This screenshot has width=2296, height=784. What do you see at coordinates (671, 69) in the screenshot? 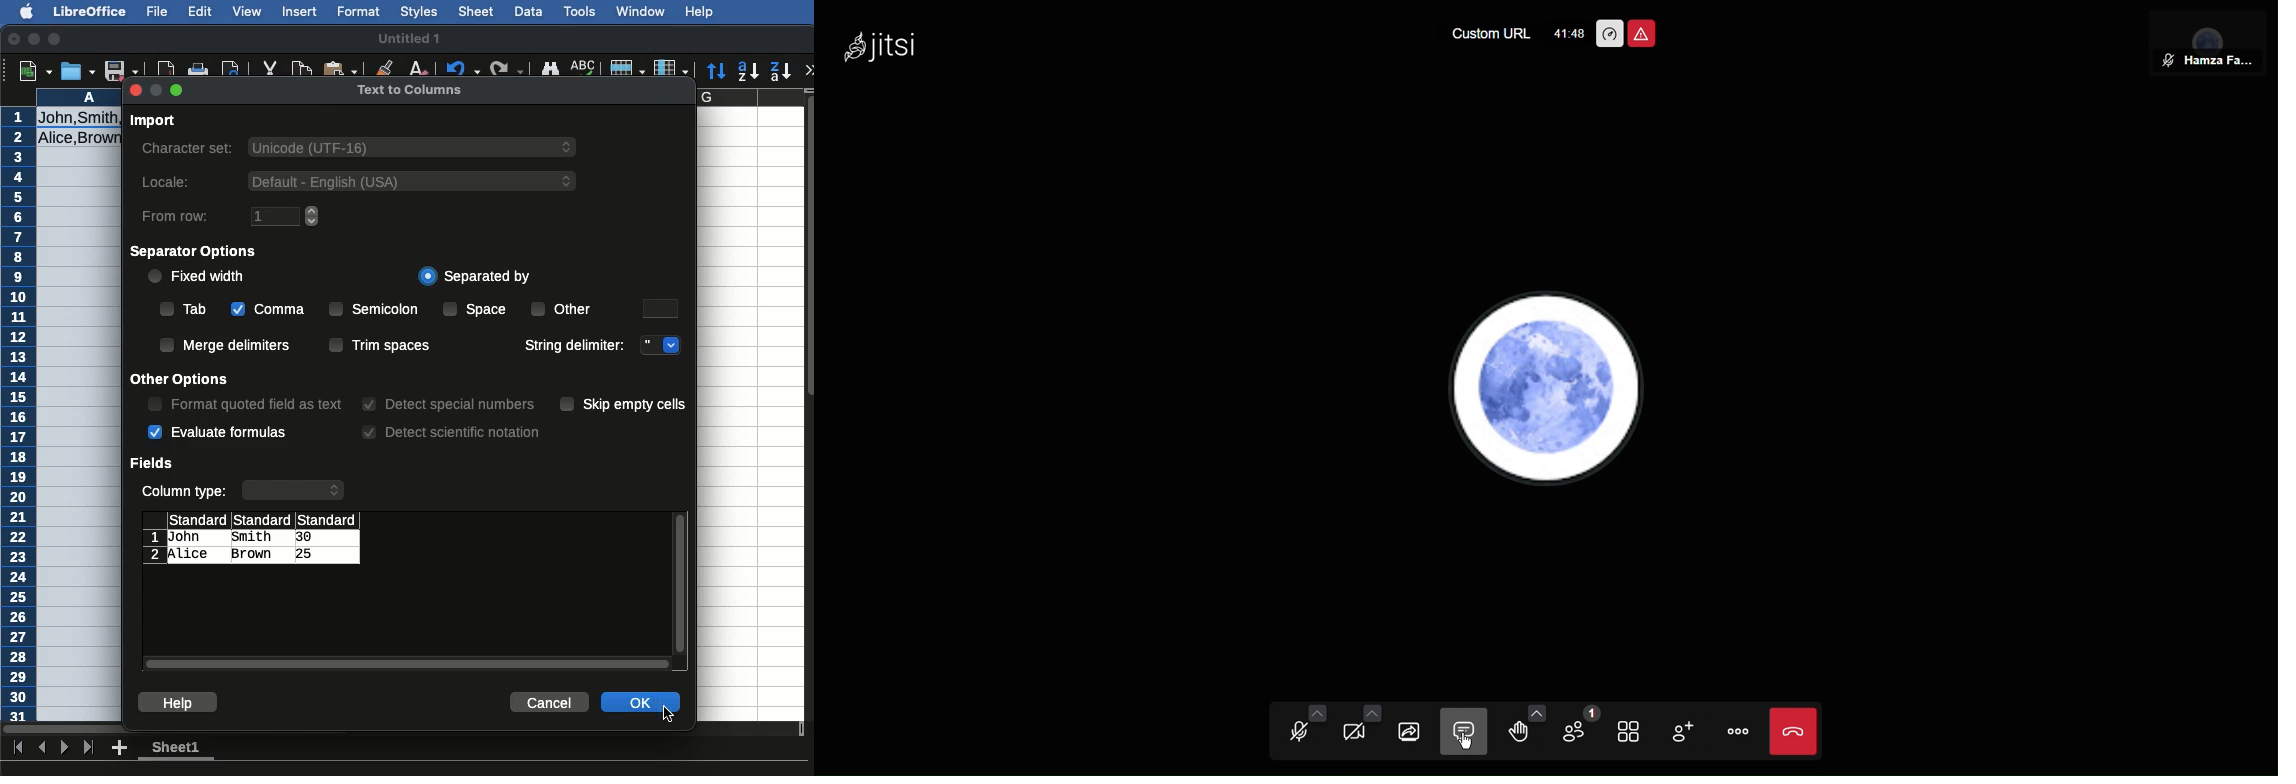
I see `Columns` at bounding box center [671, 69].